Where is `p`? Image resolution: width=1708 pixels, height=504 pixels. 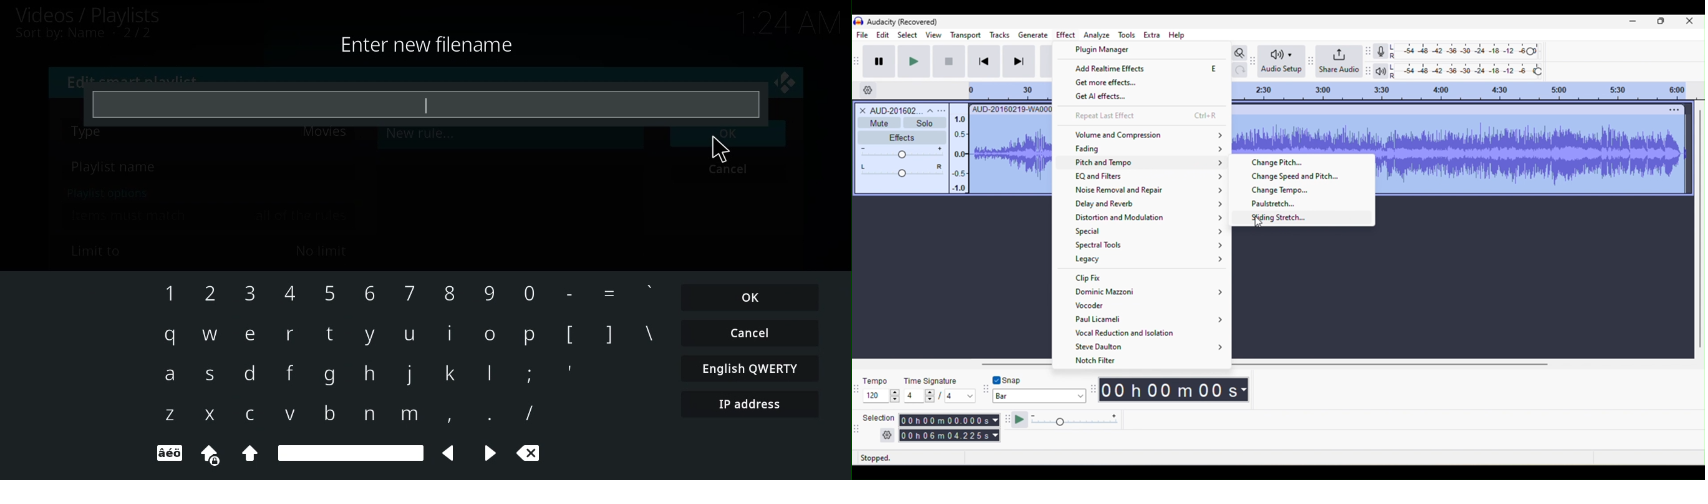 p is located at coordinates (527, 336).